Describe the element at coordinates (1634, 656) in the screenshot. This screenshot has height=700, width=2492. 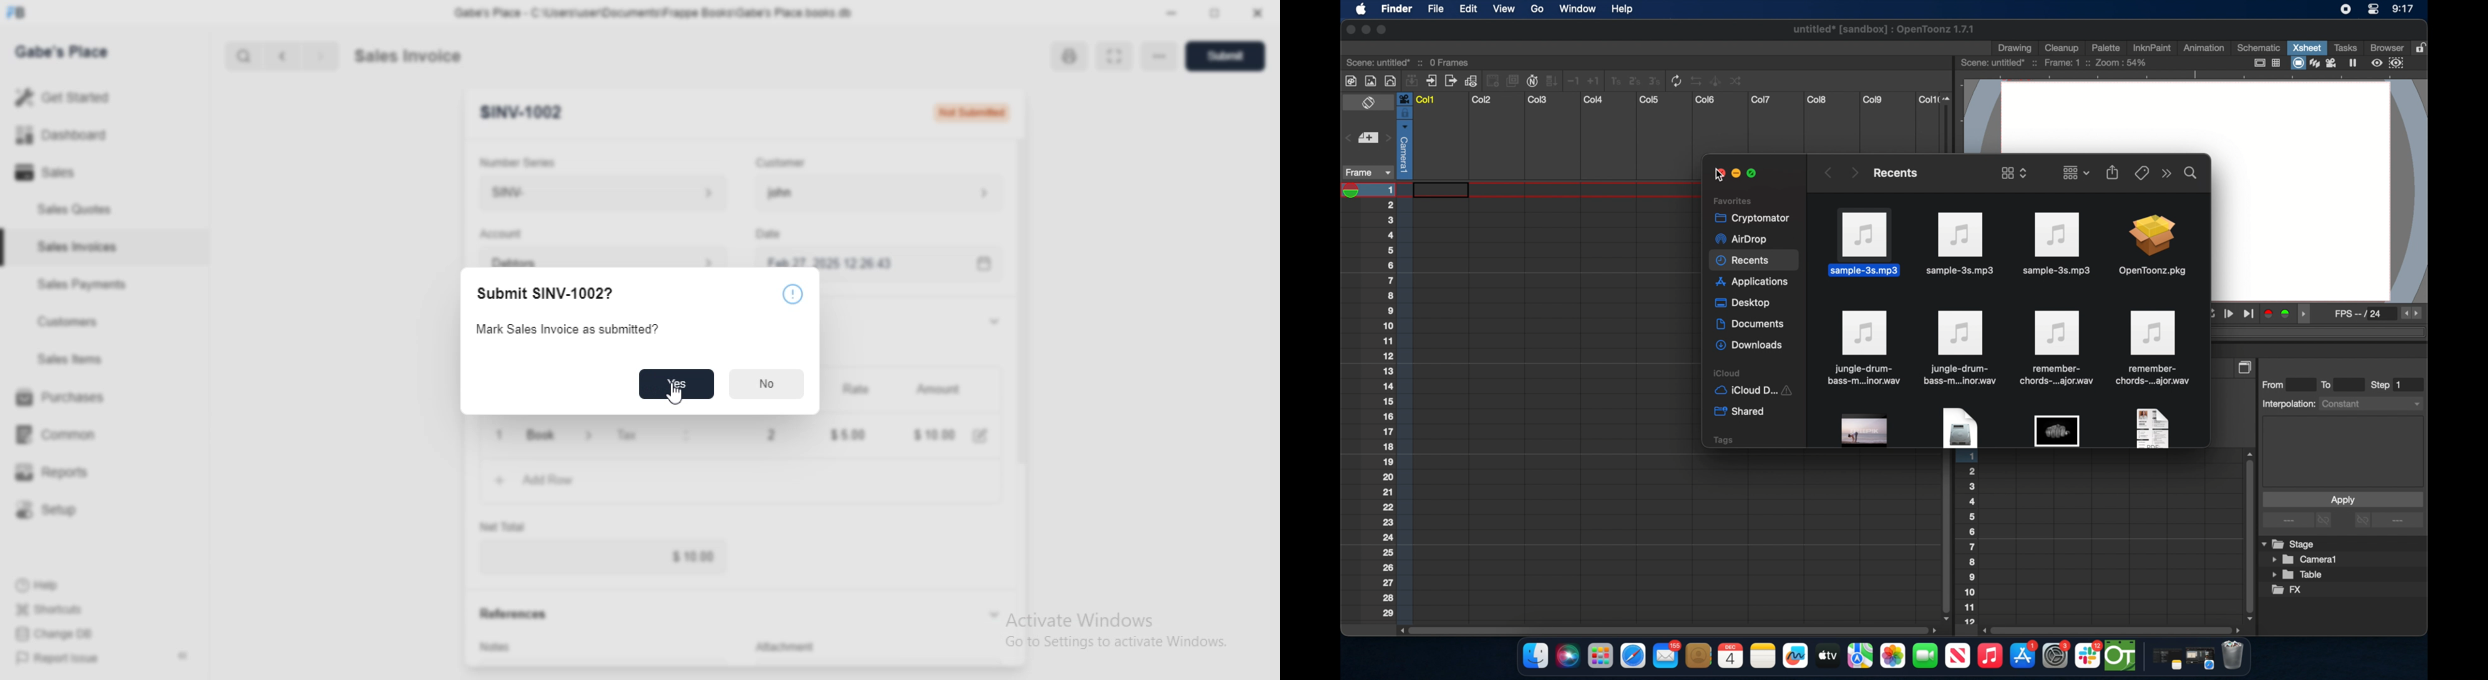
I see `safari` at that location.